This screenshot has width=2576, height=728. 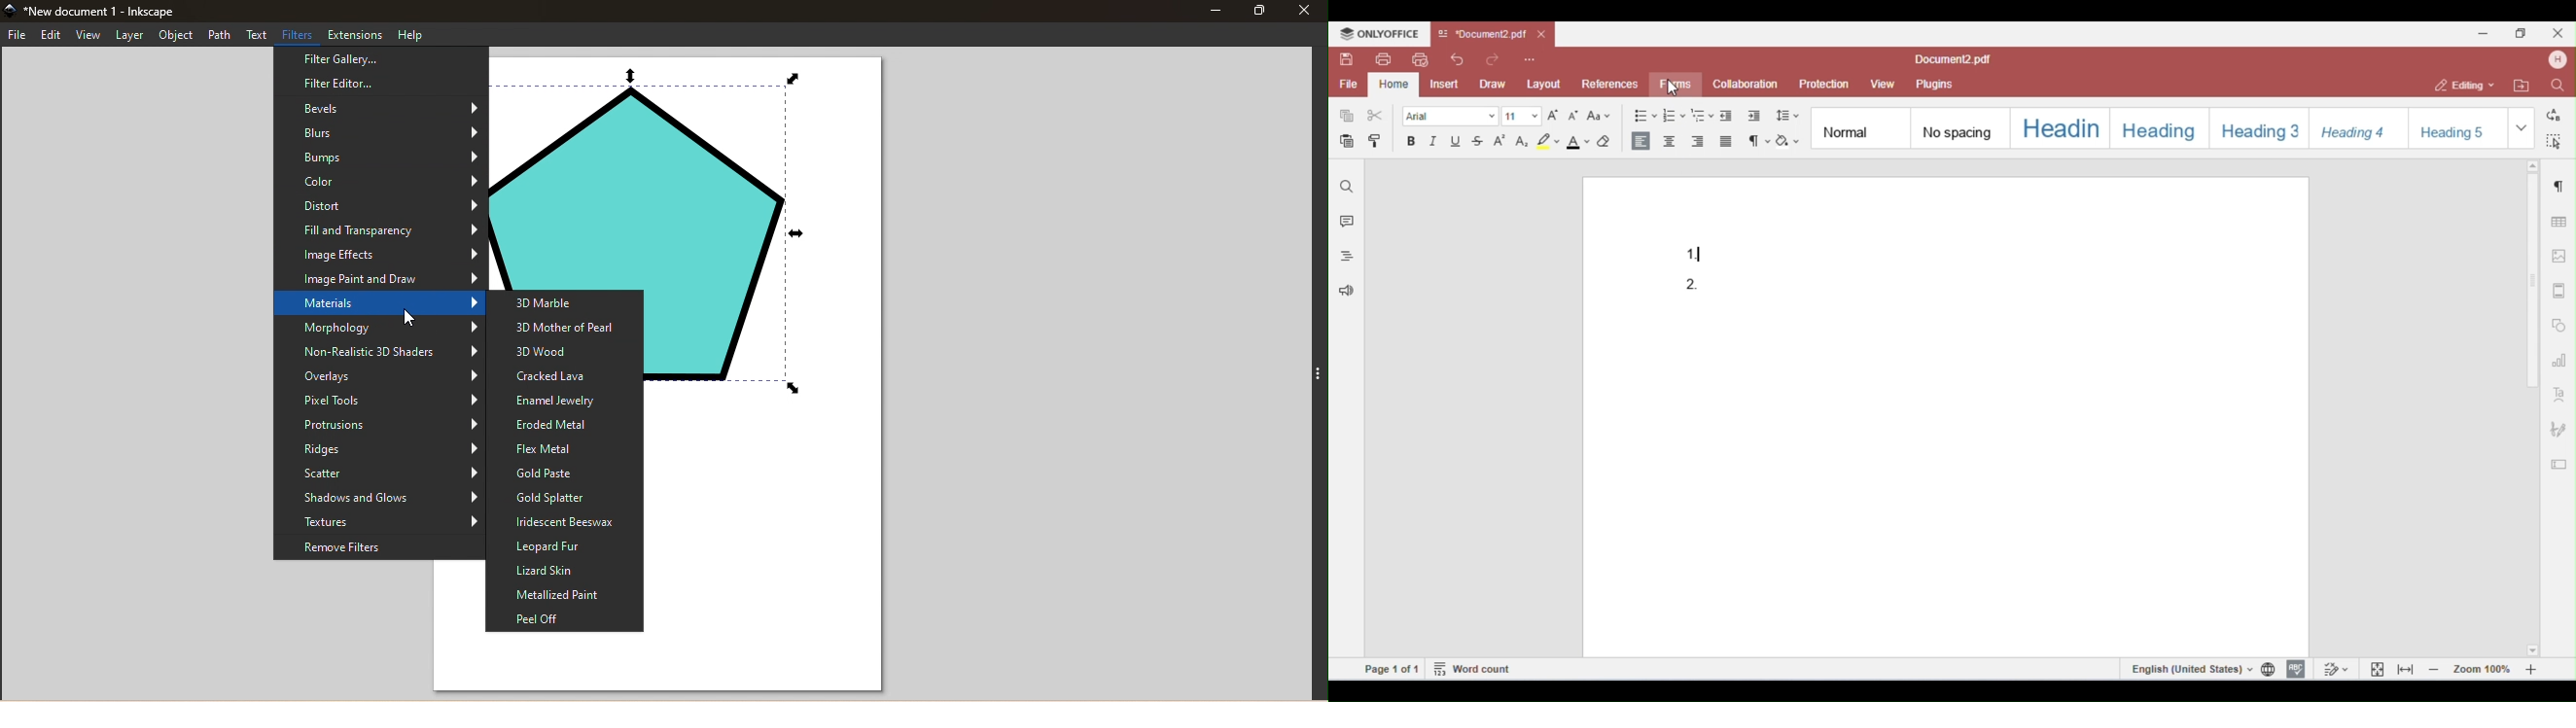 What do you see at coordinates (563, 498) in the screenshot?
I see `Gold Splatter` at bounding box center [563, 498].